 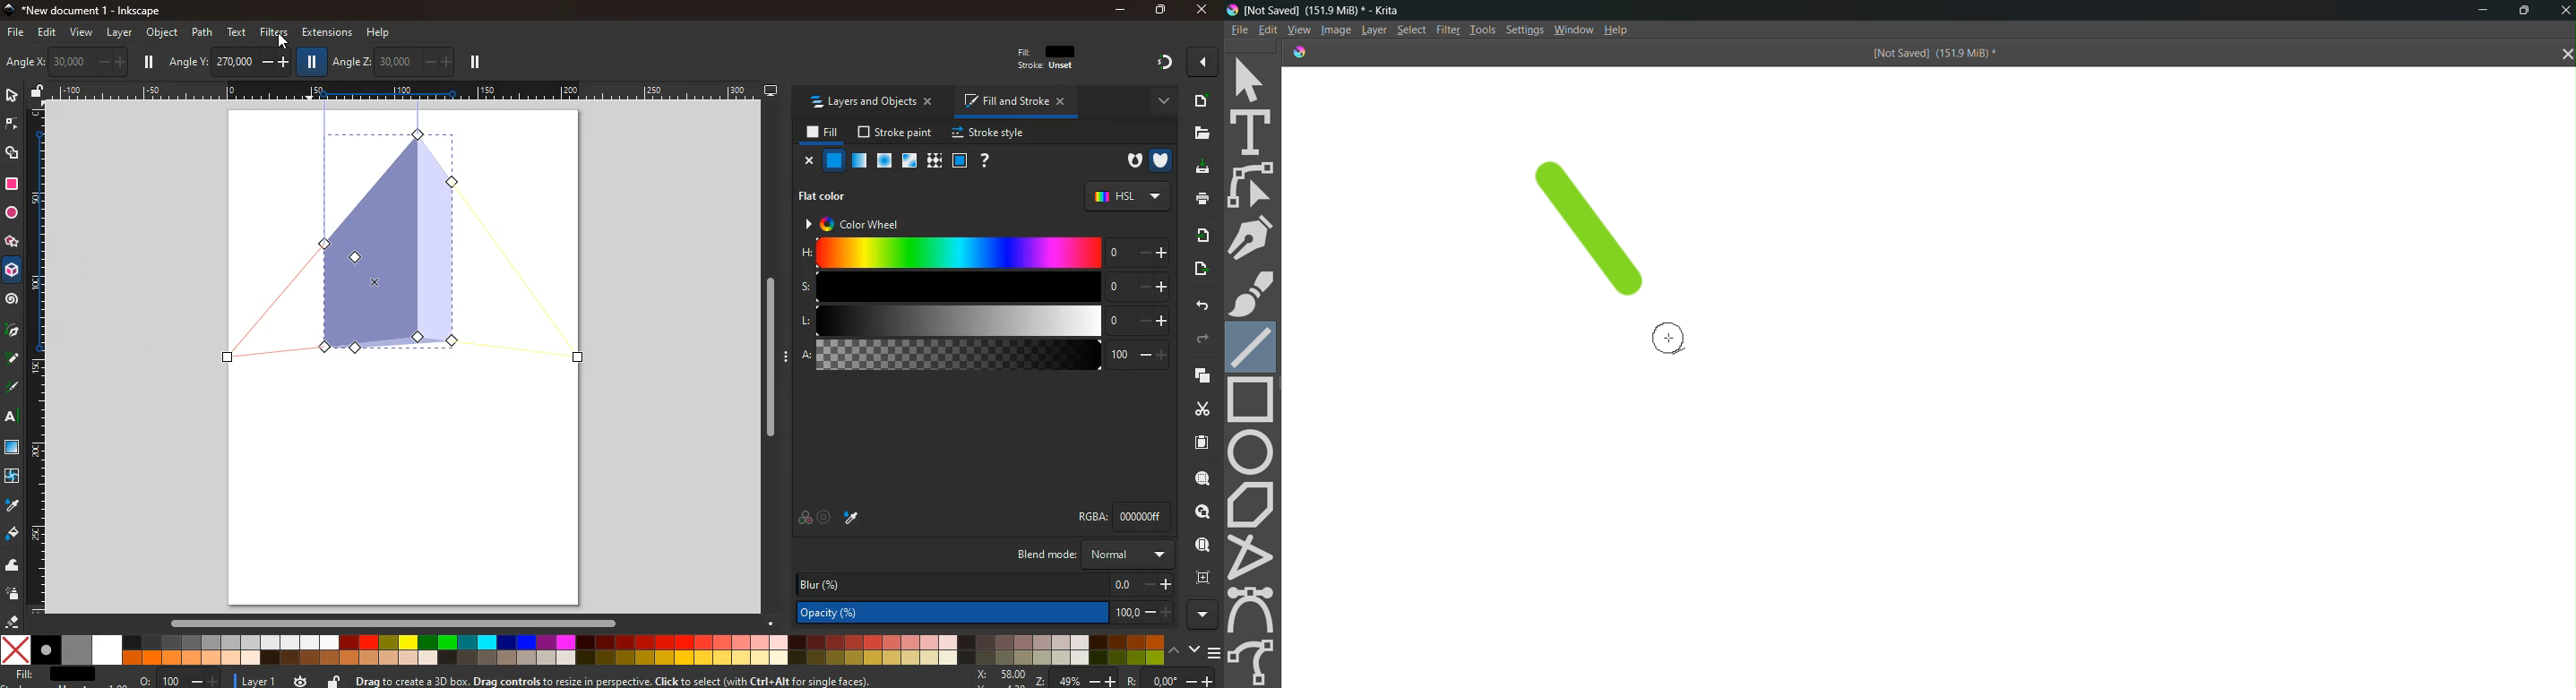 I want to click on close tab, so click(x=2563, y=55).